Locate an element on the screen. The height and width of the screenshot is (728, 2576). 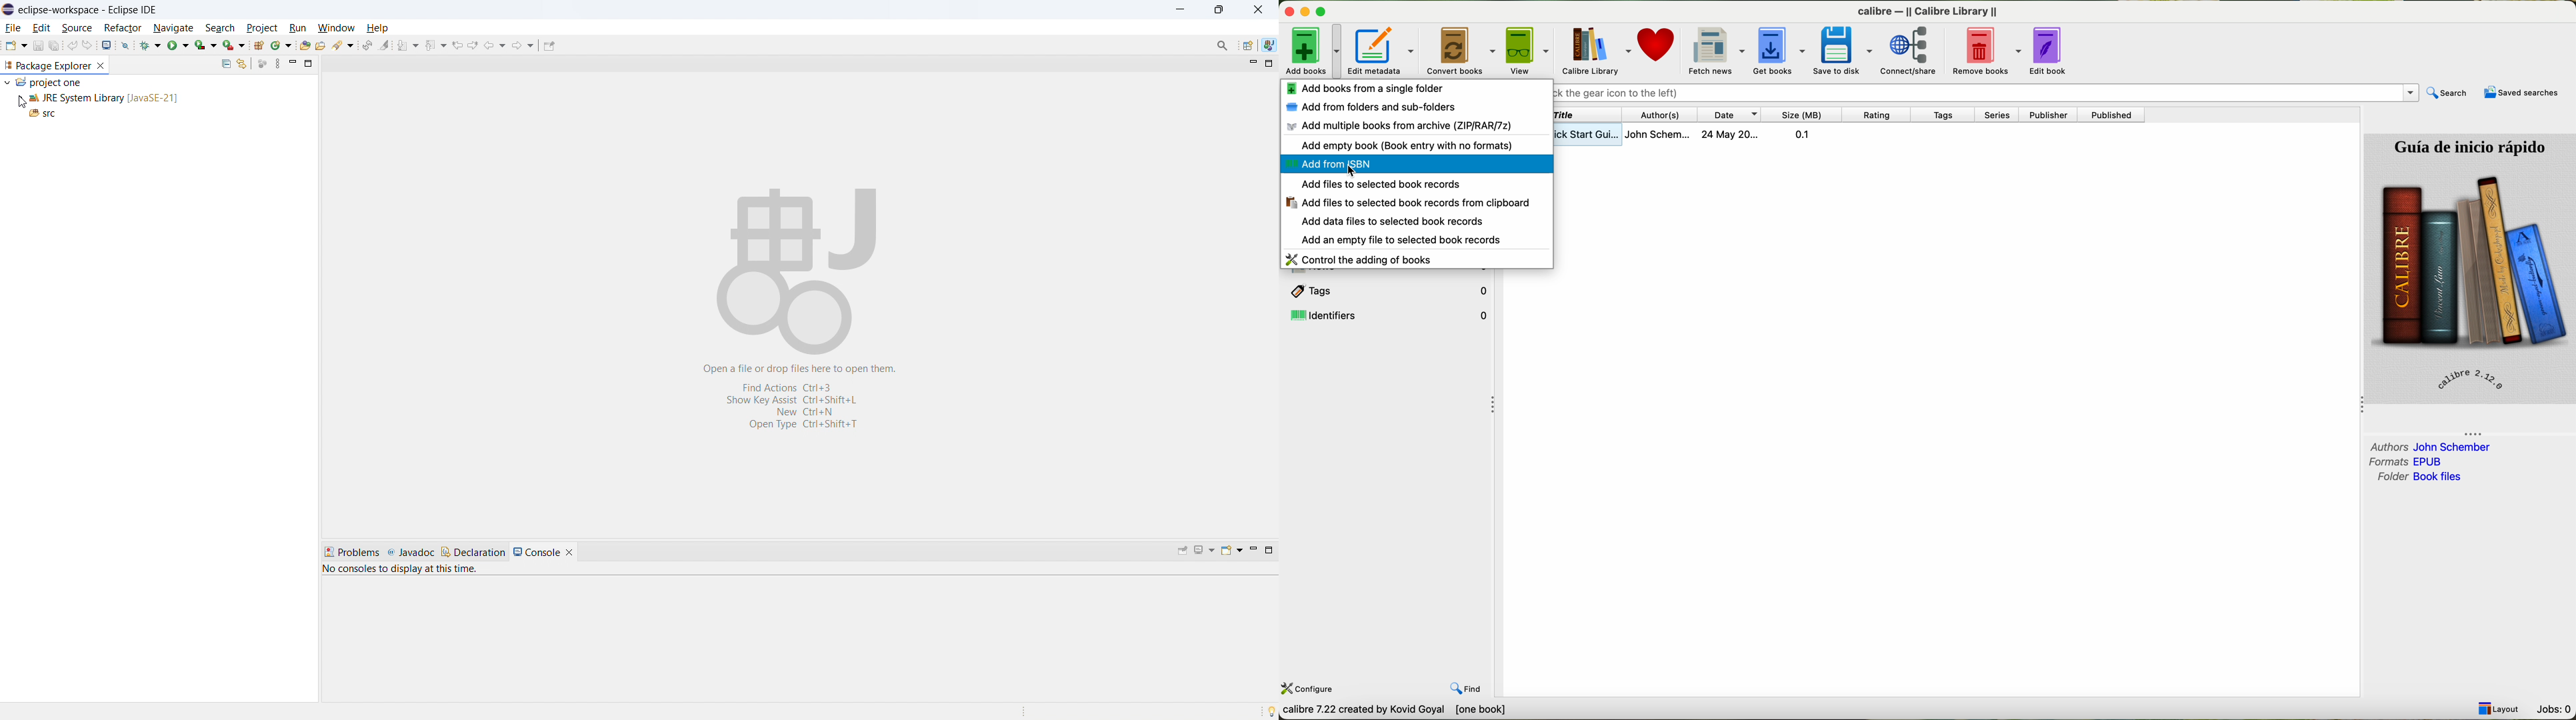
book is located at coordinates (1698, 133).